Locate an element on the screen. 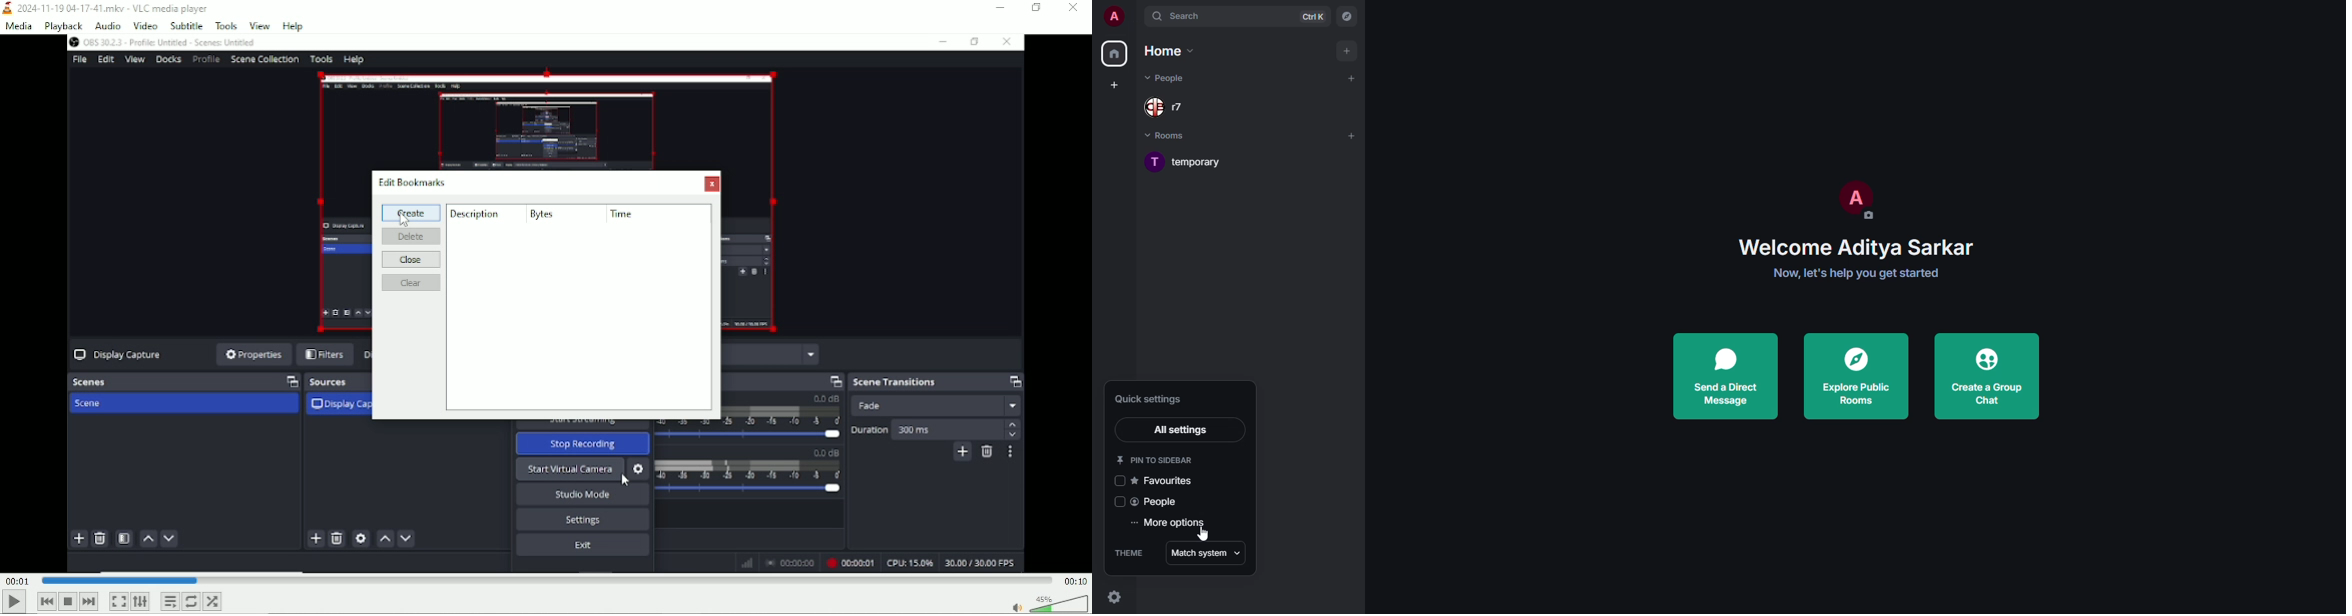 Image resolution: width=2352 pixels, height=616 pixels. Bytes is located at coordinates (541, 214).